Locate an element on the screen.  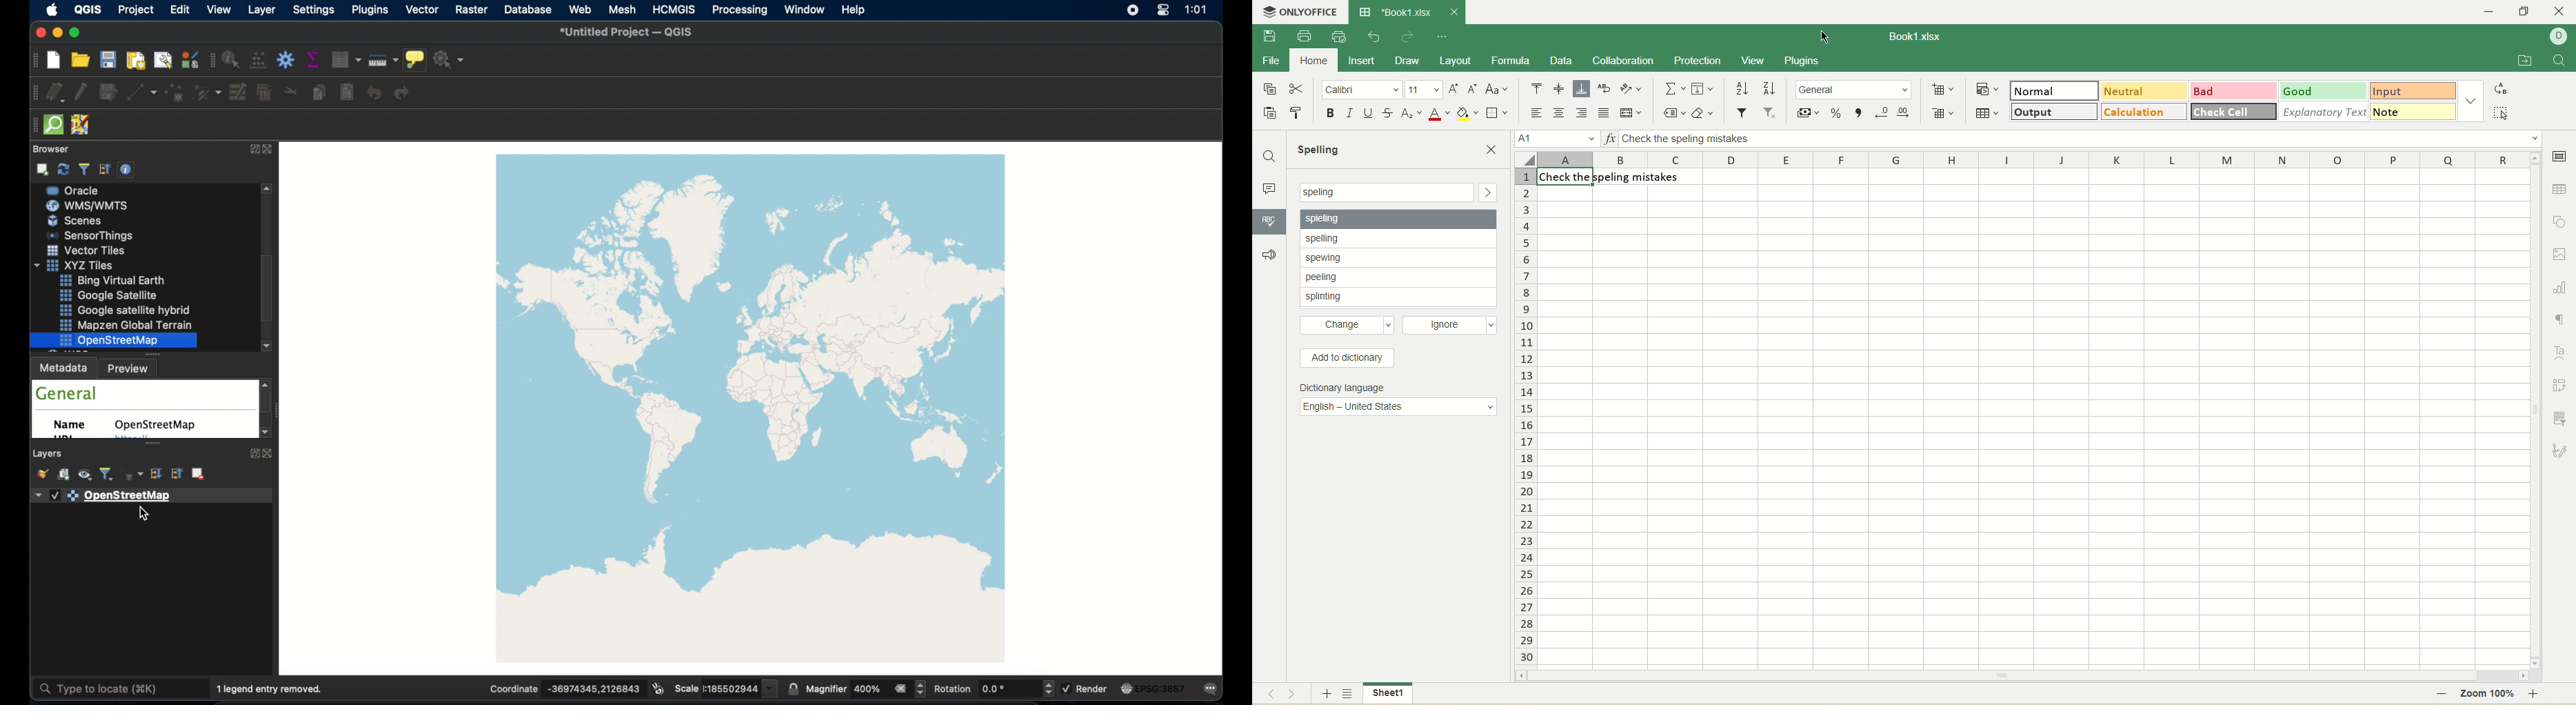
scale is located at coordinates (726, 688).